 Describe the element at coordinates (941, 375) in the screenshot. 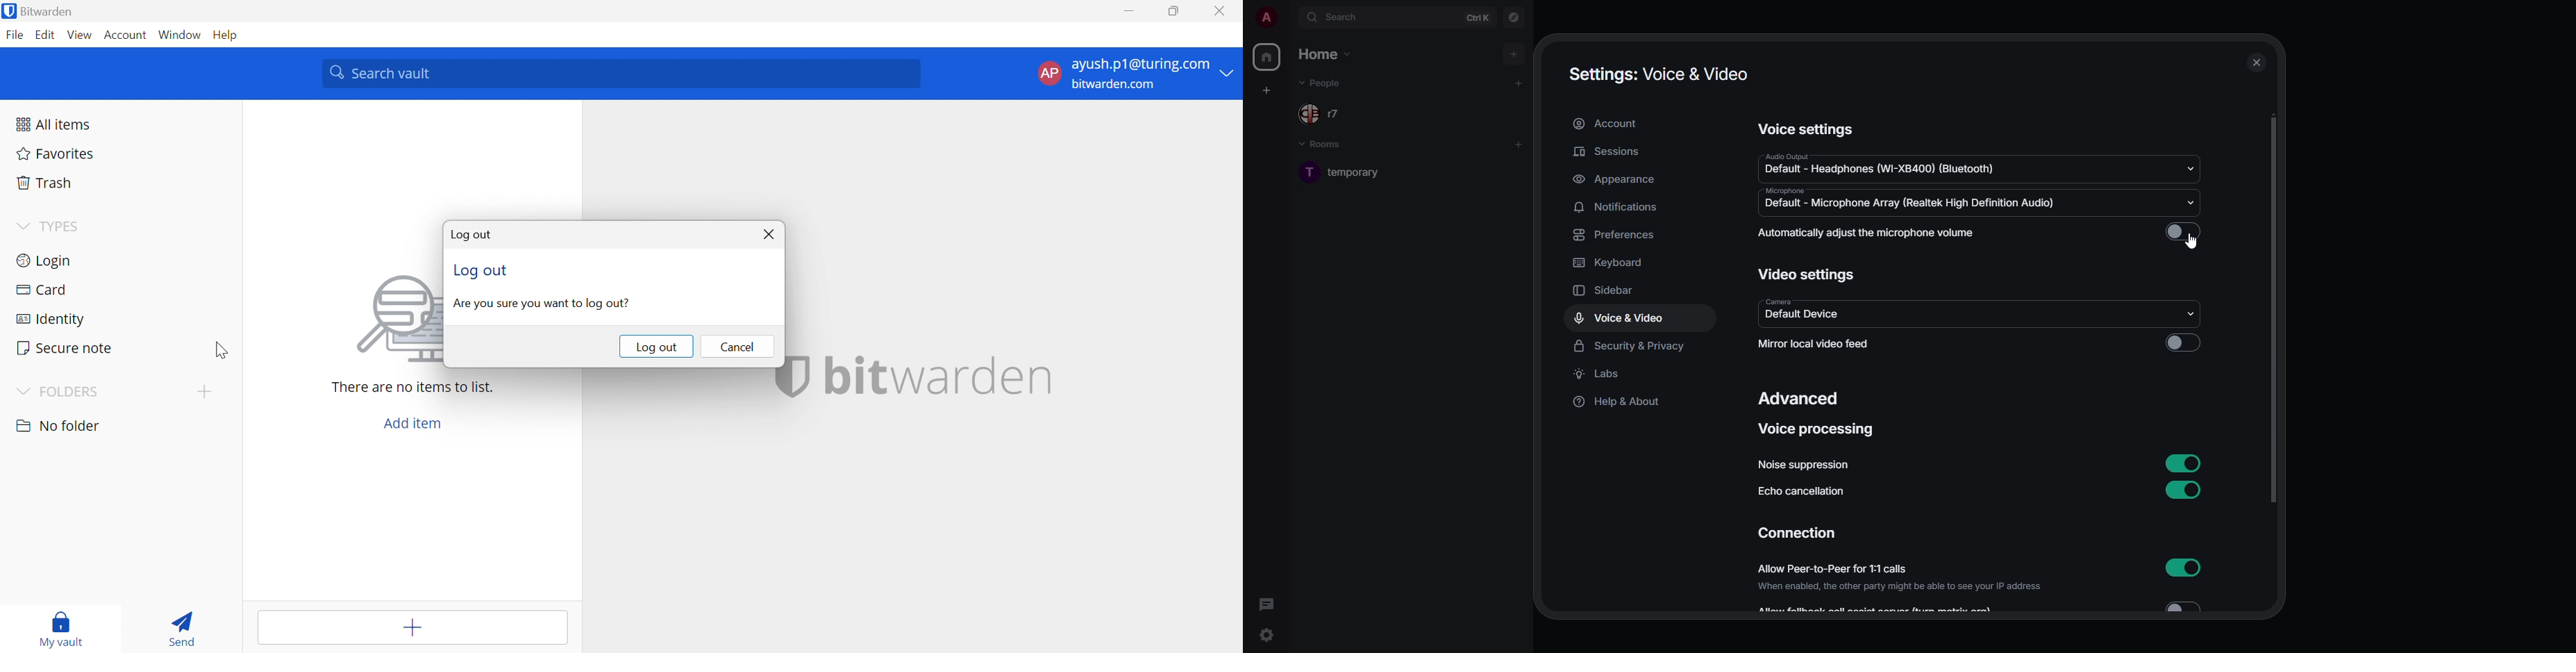

I see `bitwarden` at that location.